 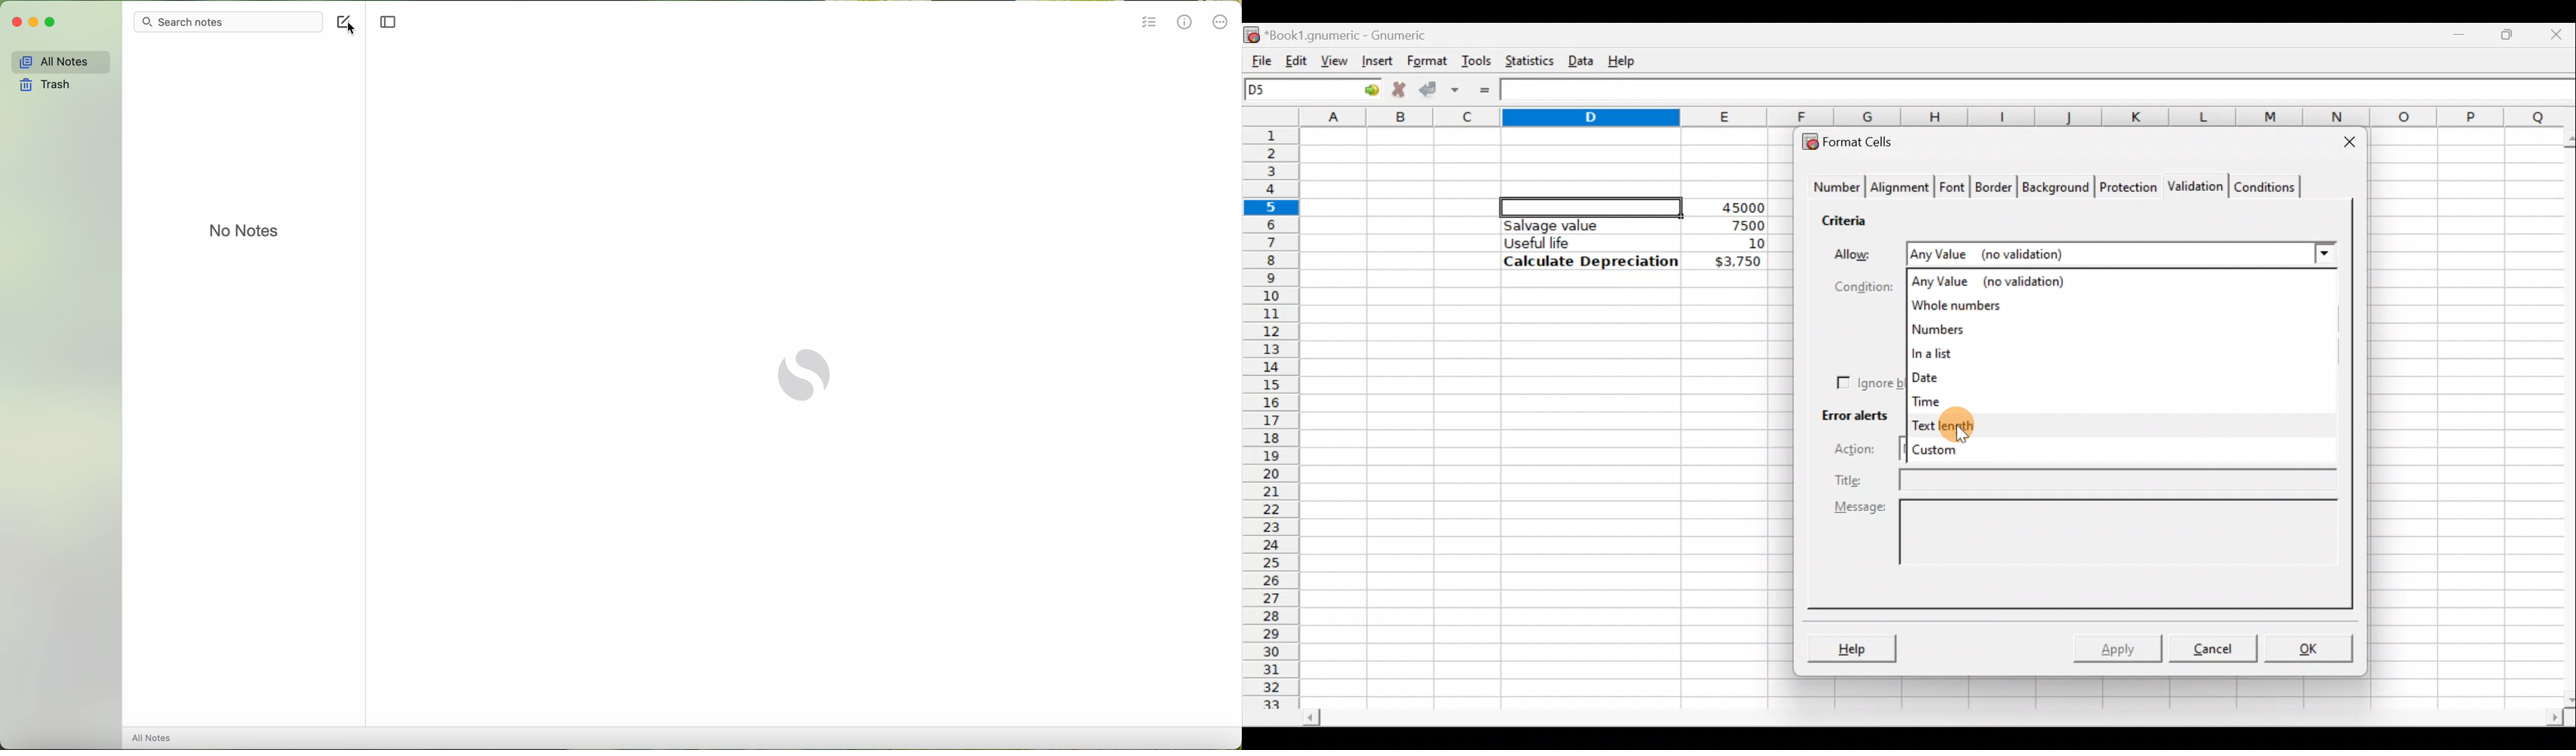 I want to click on File, so click(x=1257, y=58).